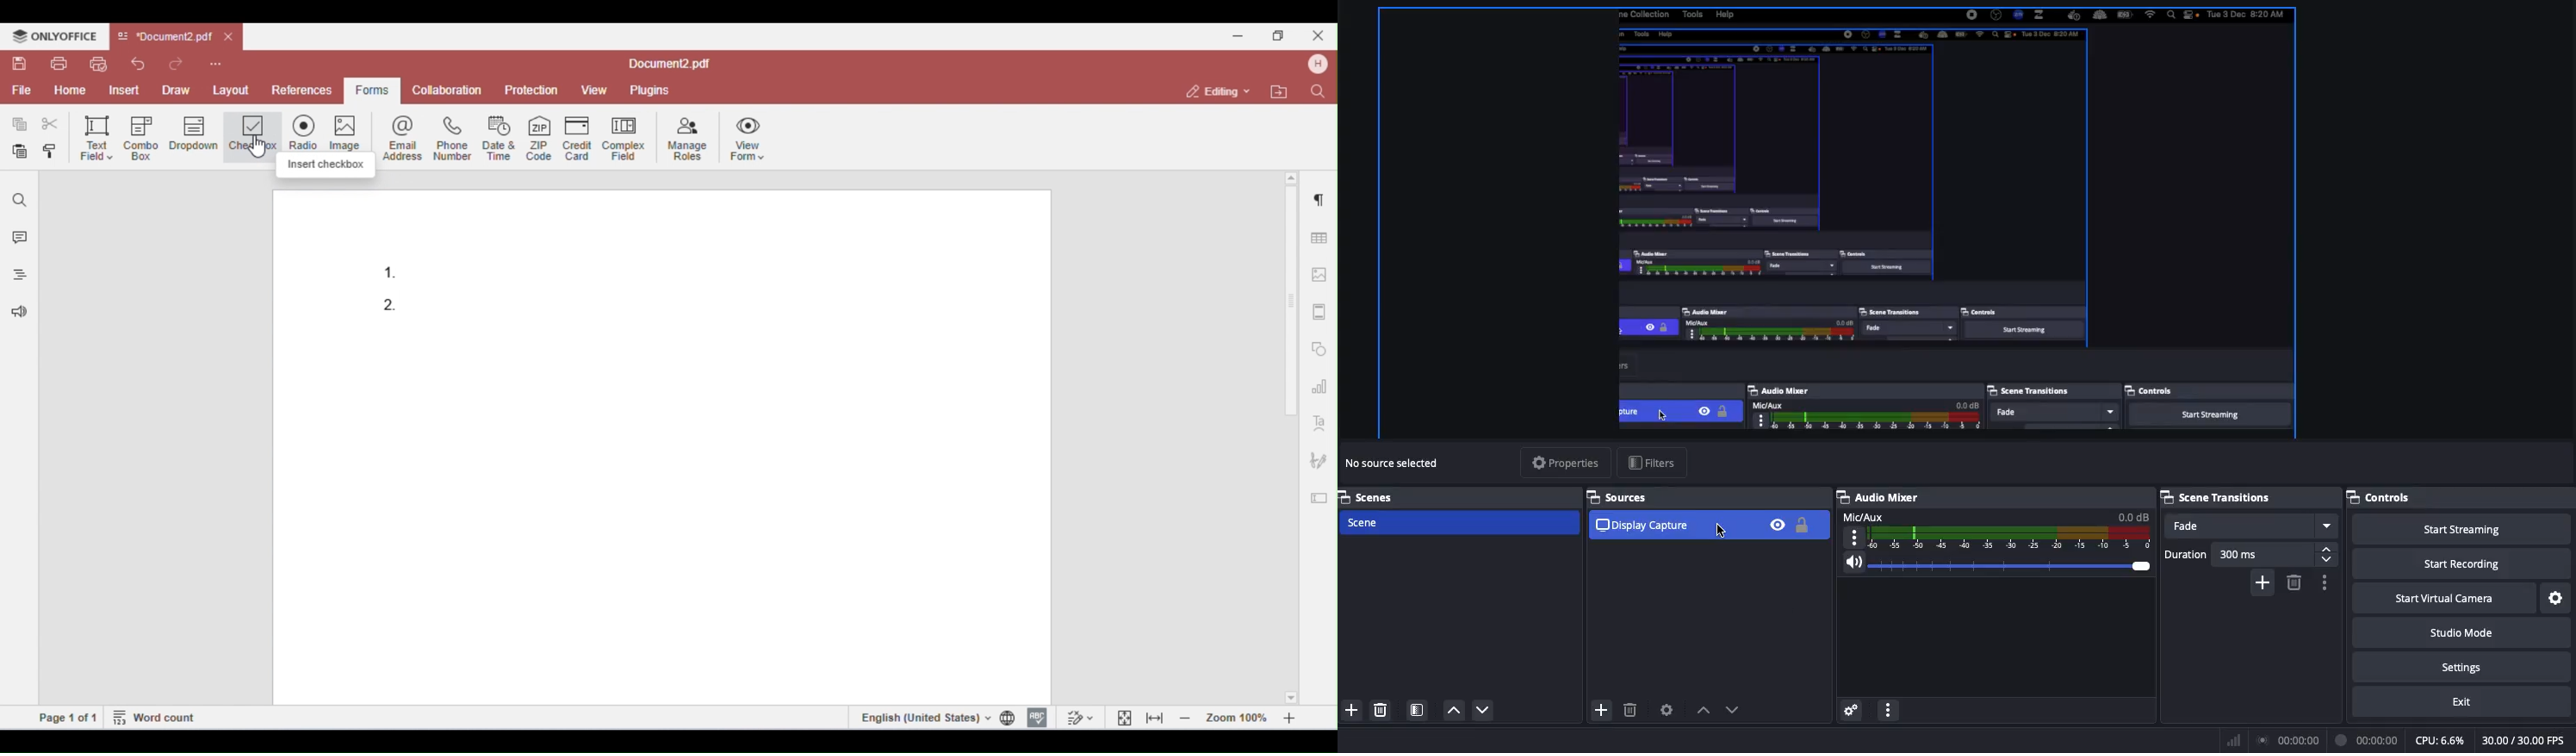  What do you see at coordinates (2382, 495) in the screenshot?
I see `Controls` at bounding box center [2382, 495].